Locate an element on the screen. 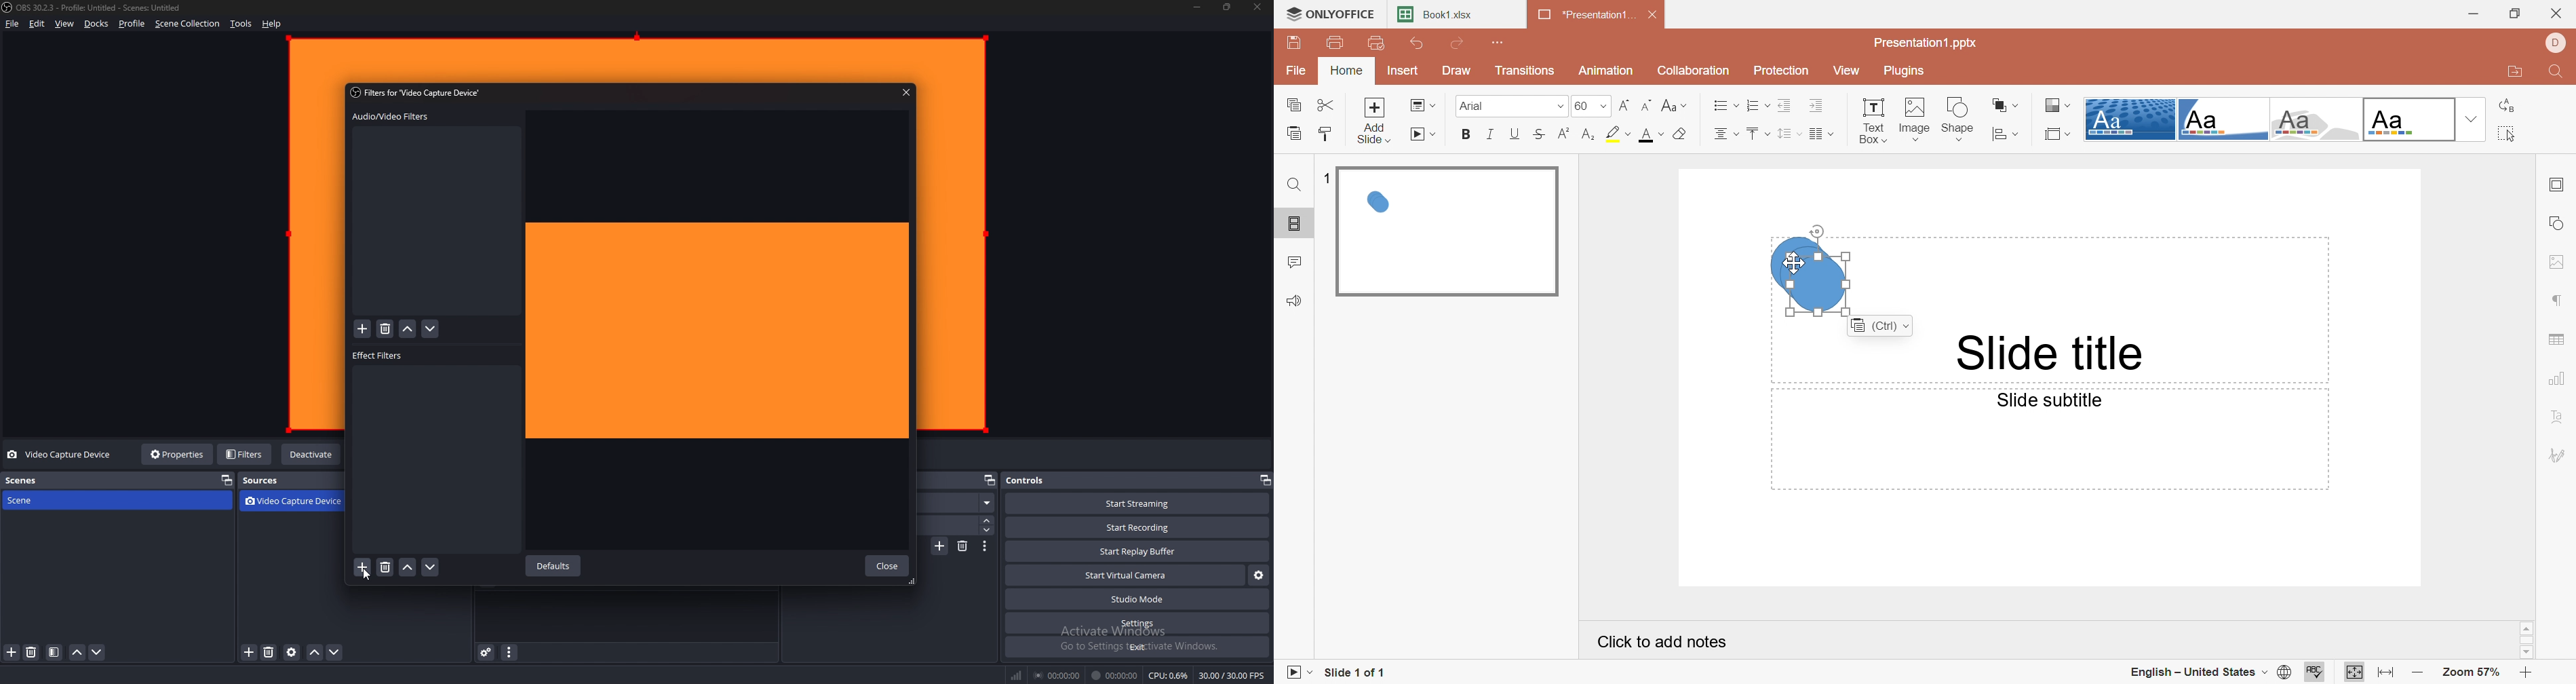  Start slideshow is located at coordinates (1296, 674).